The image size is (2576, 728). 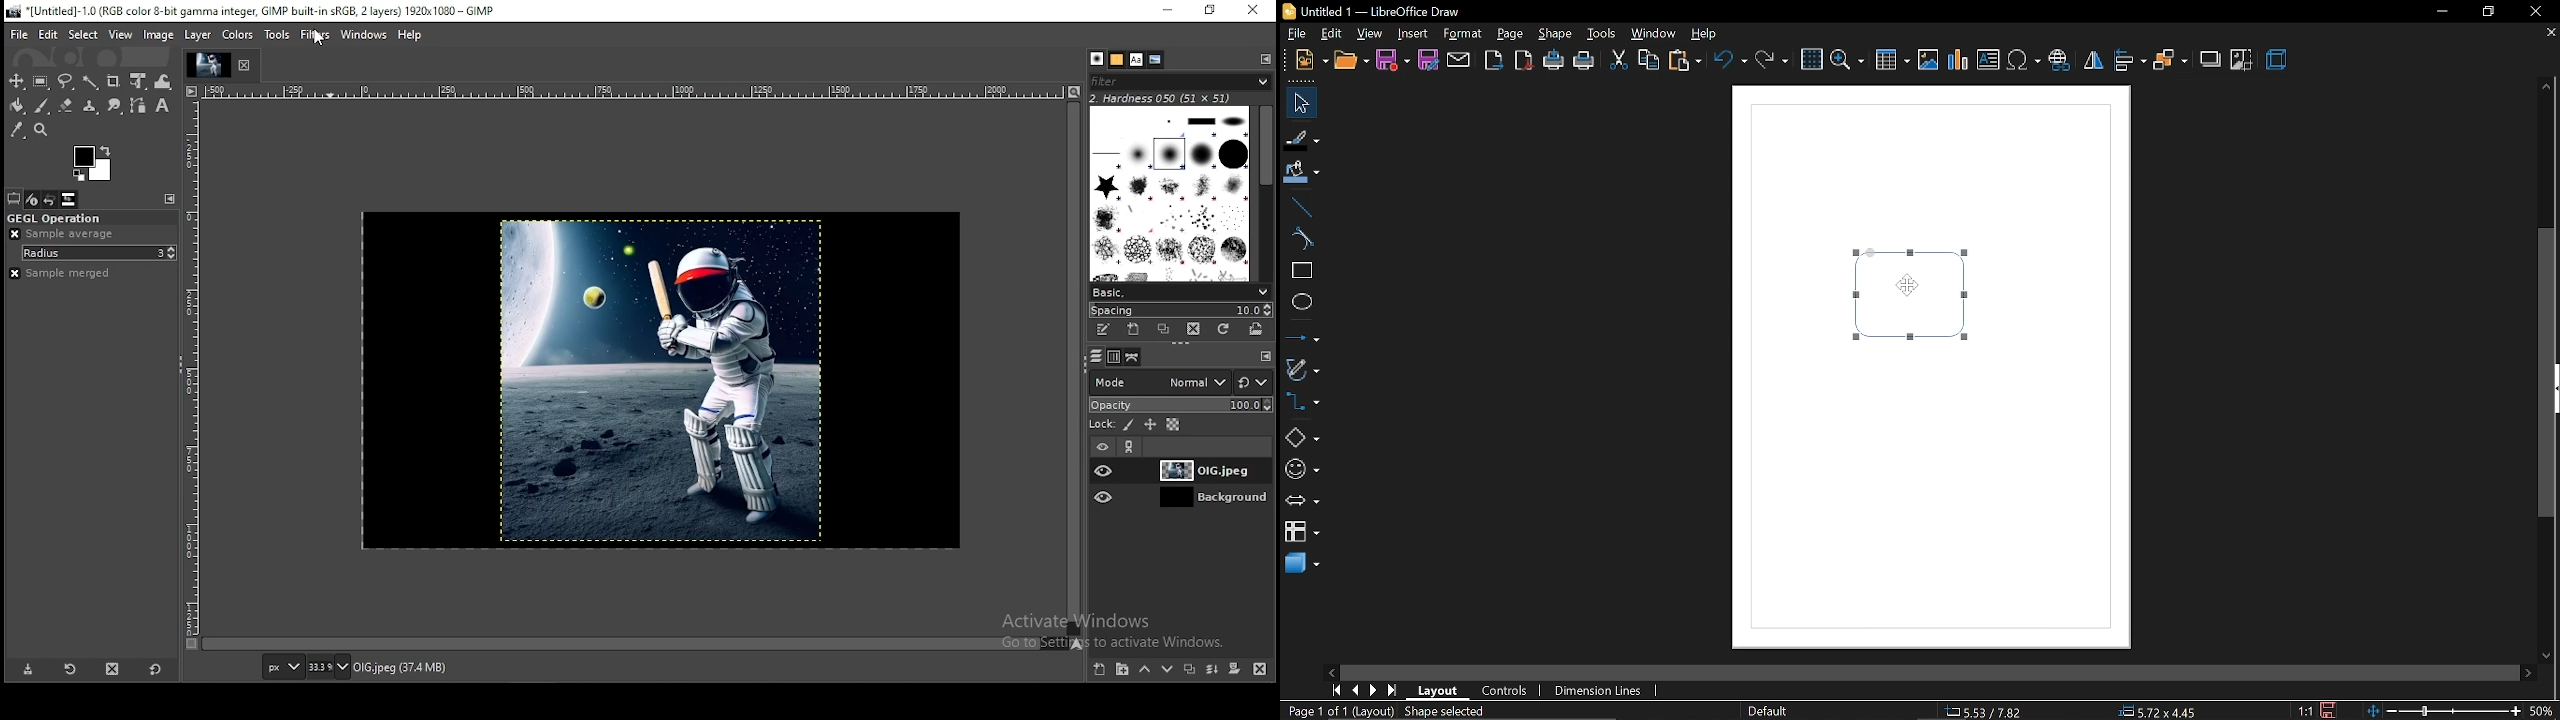 I want to click on Task Display, so click(x=208, y=67).